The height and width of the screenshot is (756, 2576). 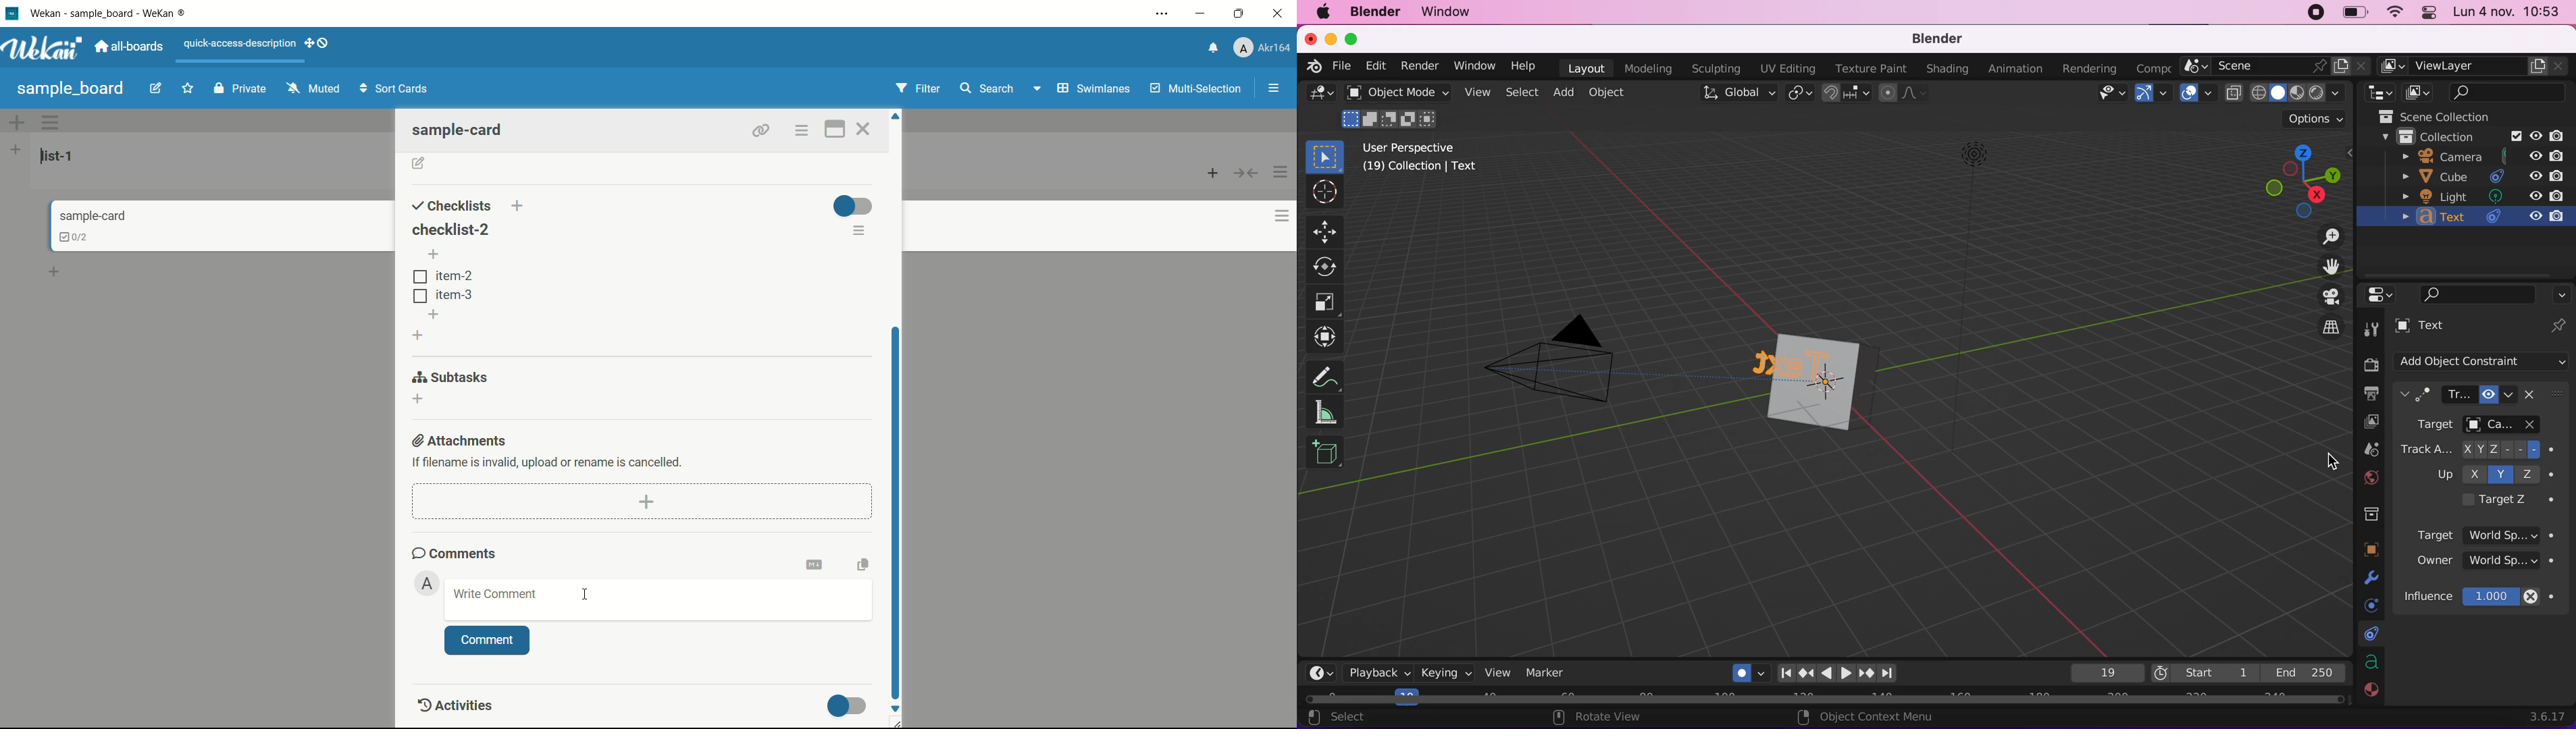 I want to click on gizmos, so click(x=2153, y=94).